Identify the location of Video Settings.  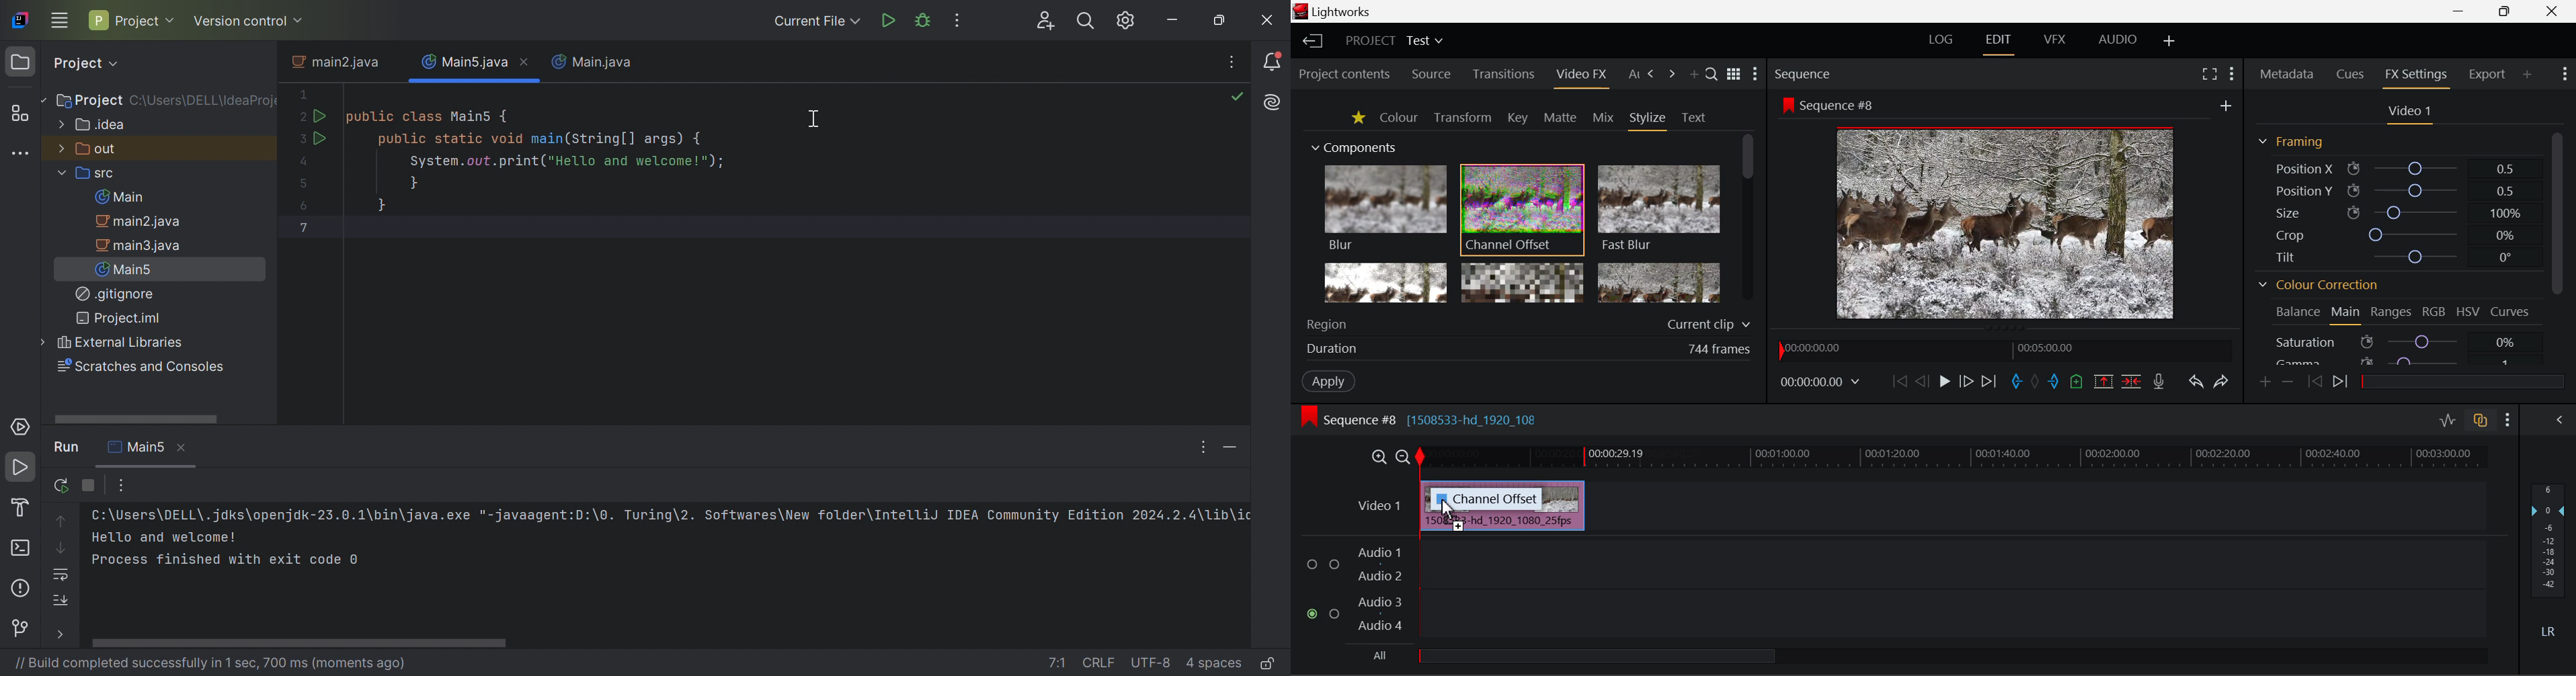
(2408, 114).